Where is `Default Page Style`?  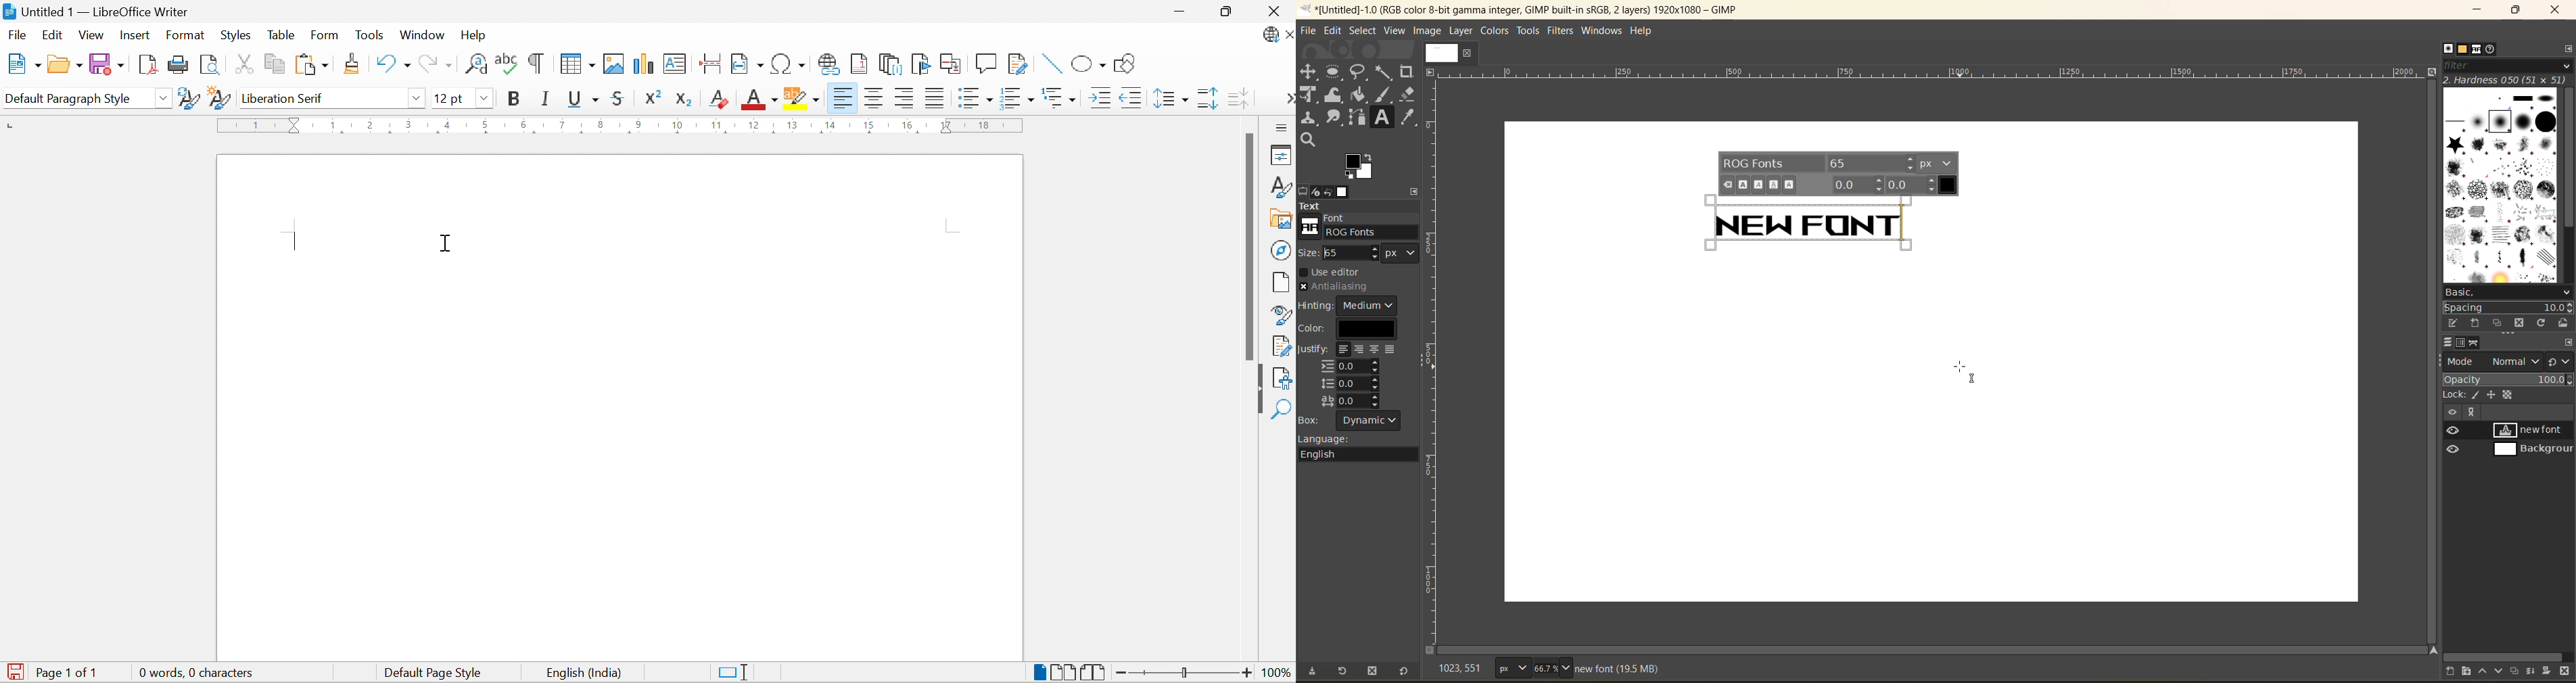 Default Page Style is located at coordinates (435, 673).